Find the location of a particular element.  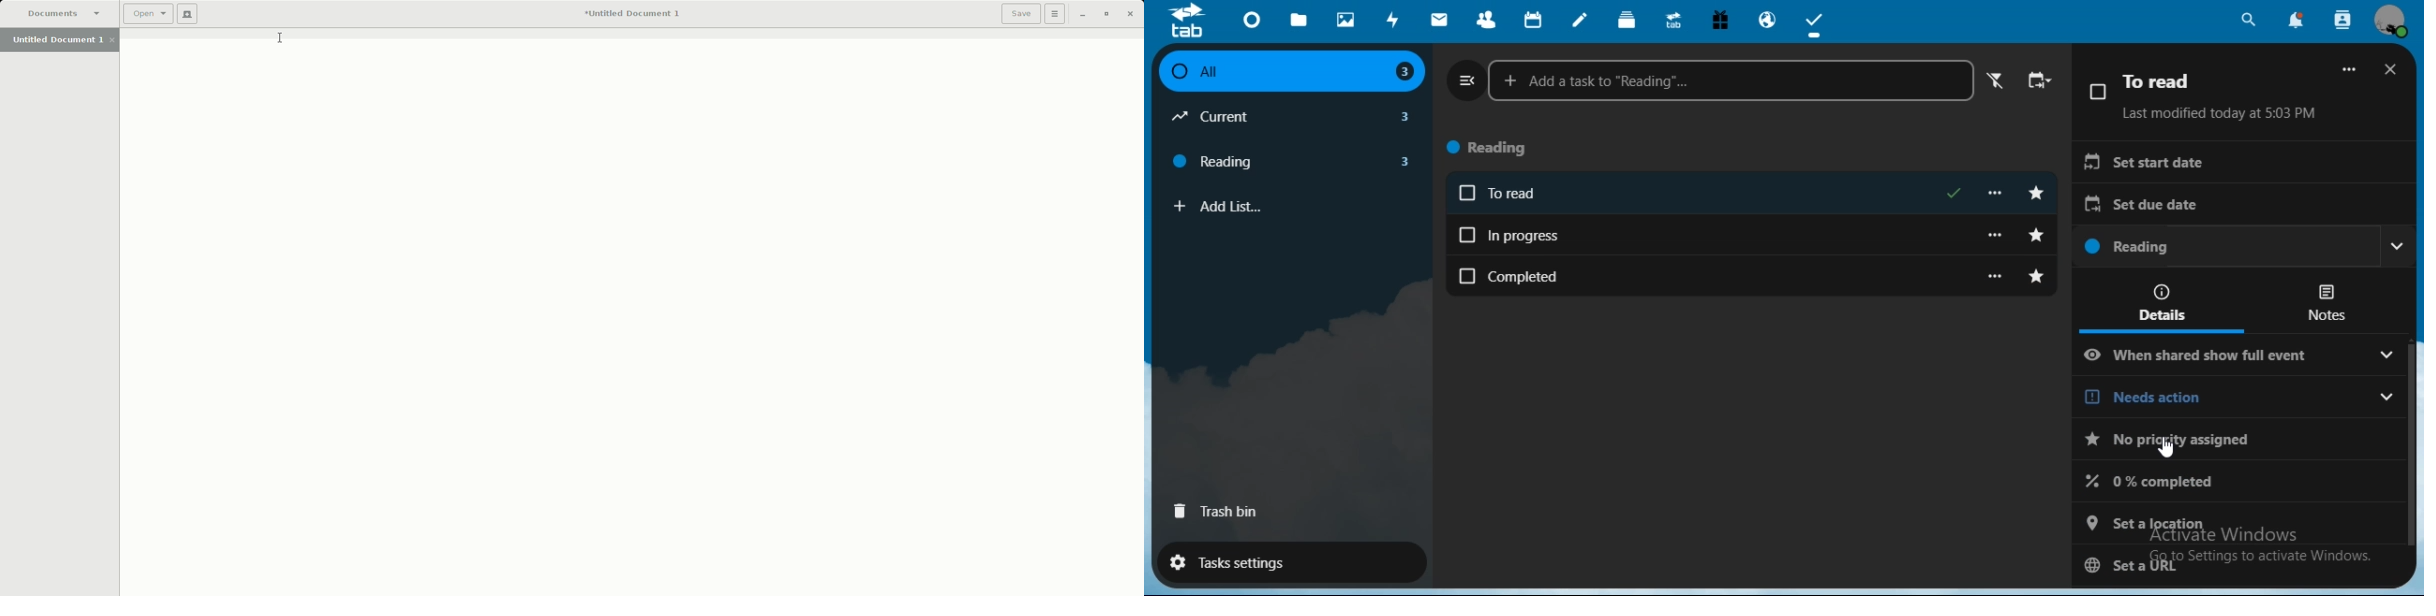

Drop down is located at coordinates (2387, 356).